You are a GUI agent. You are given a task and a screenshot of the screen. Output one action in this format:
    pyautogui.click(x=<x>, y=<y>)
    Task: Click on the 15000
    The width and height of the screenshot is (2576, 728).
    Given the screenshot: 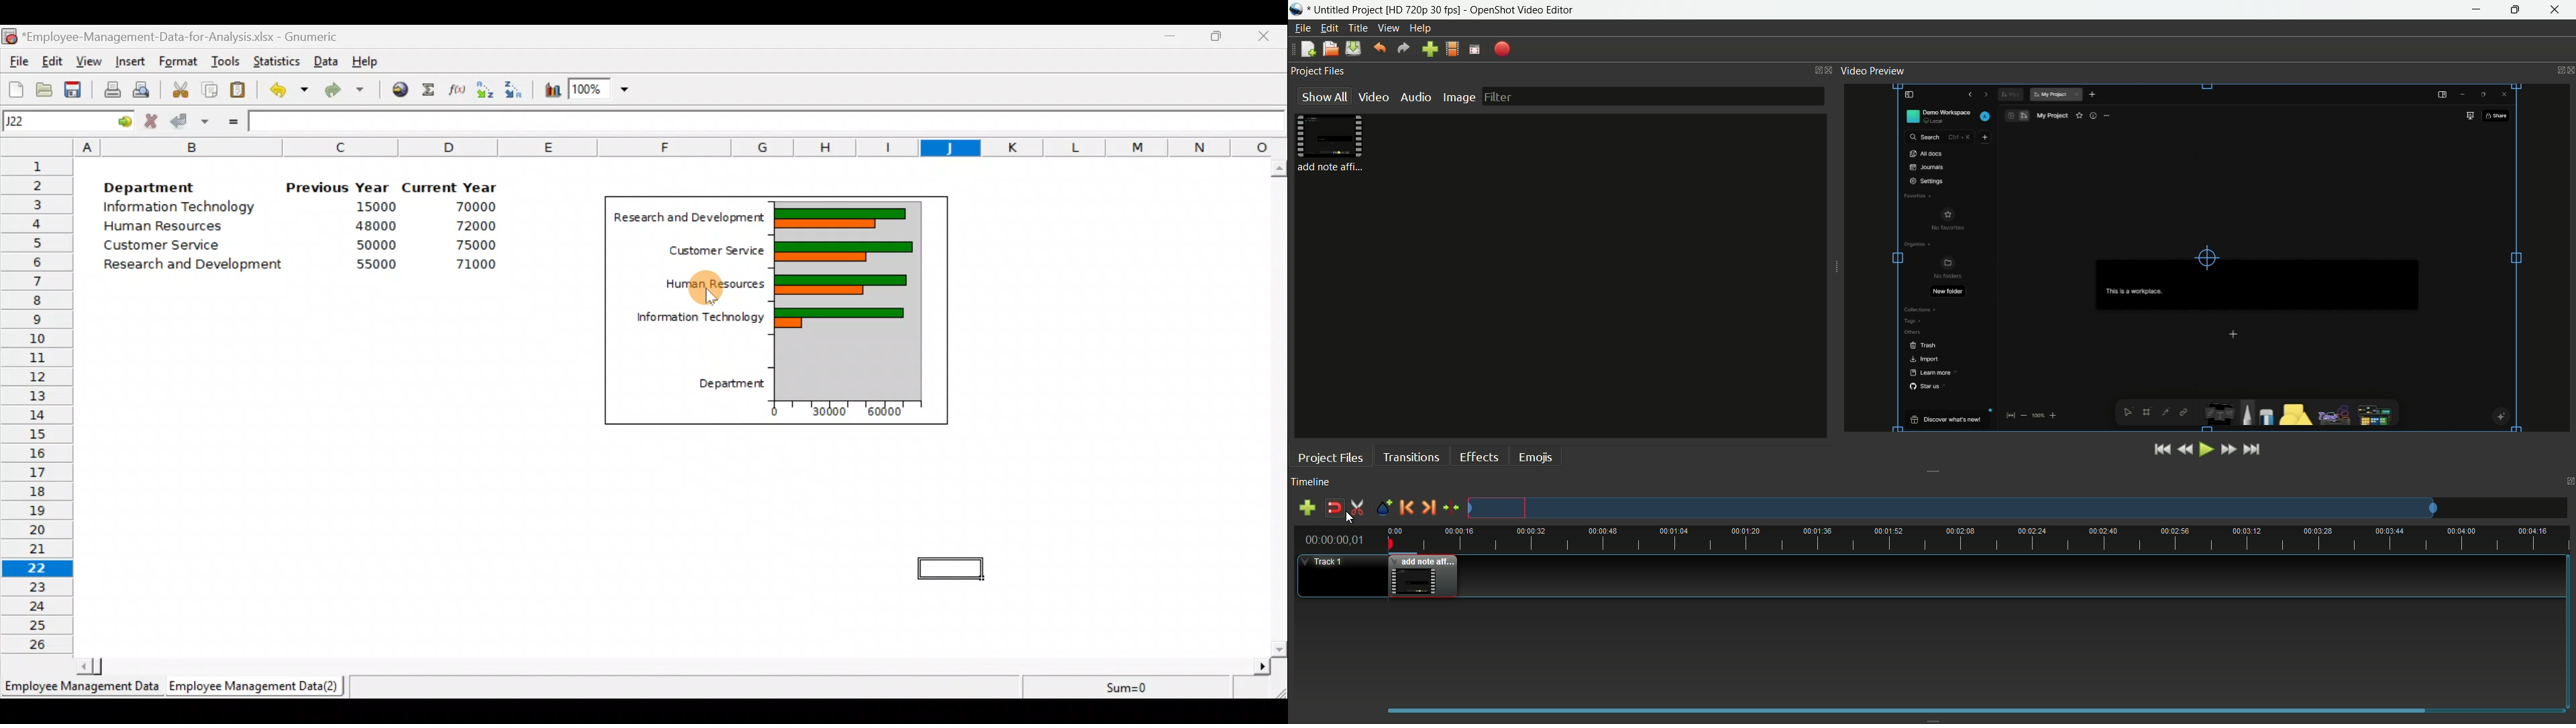 What is the action you would take?
    pyautogui.click(x=372, y=209)
    